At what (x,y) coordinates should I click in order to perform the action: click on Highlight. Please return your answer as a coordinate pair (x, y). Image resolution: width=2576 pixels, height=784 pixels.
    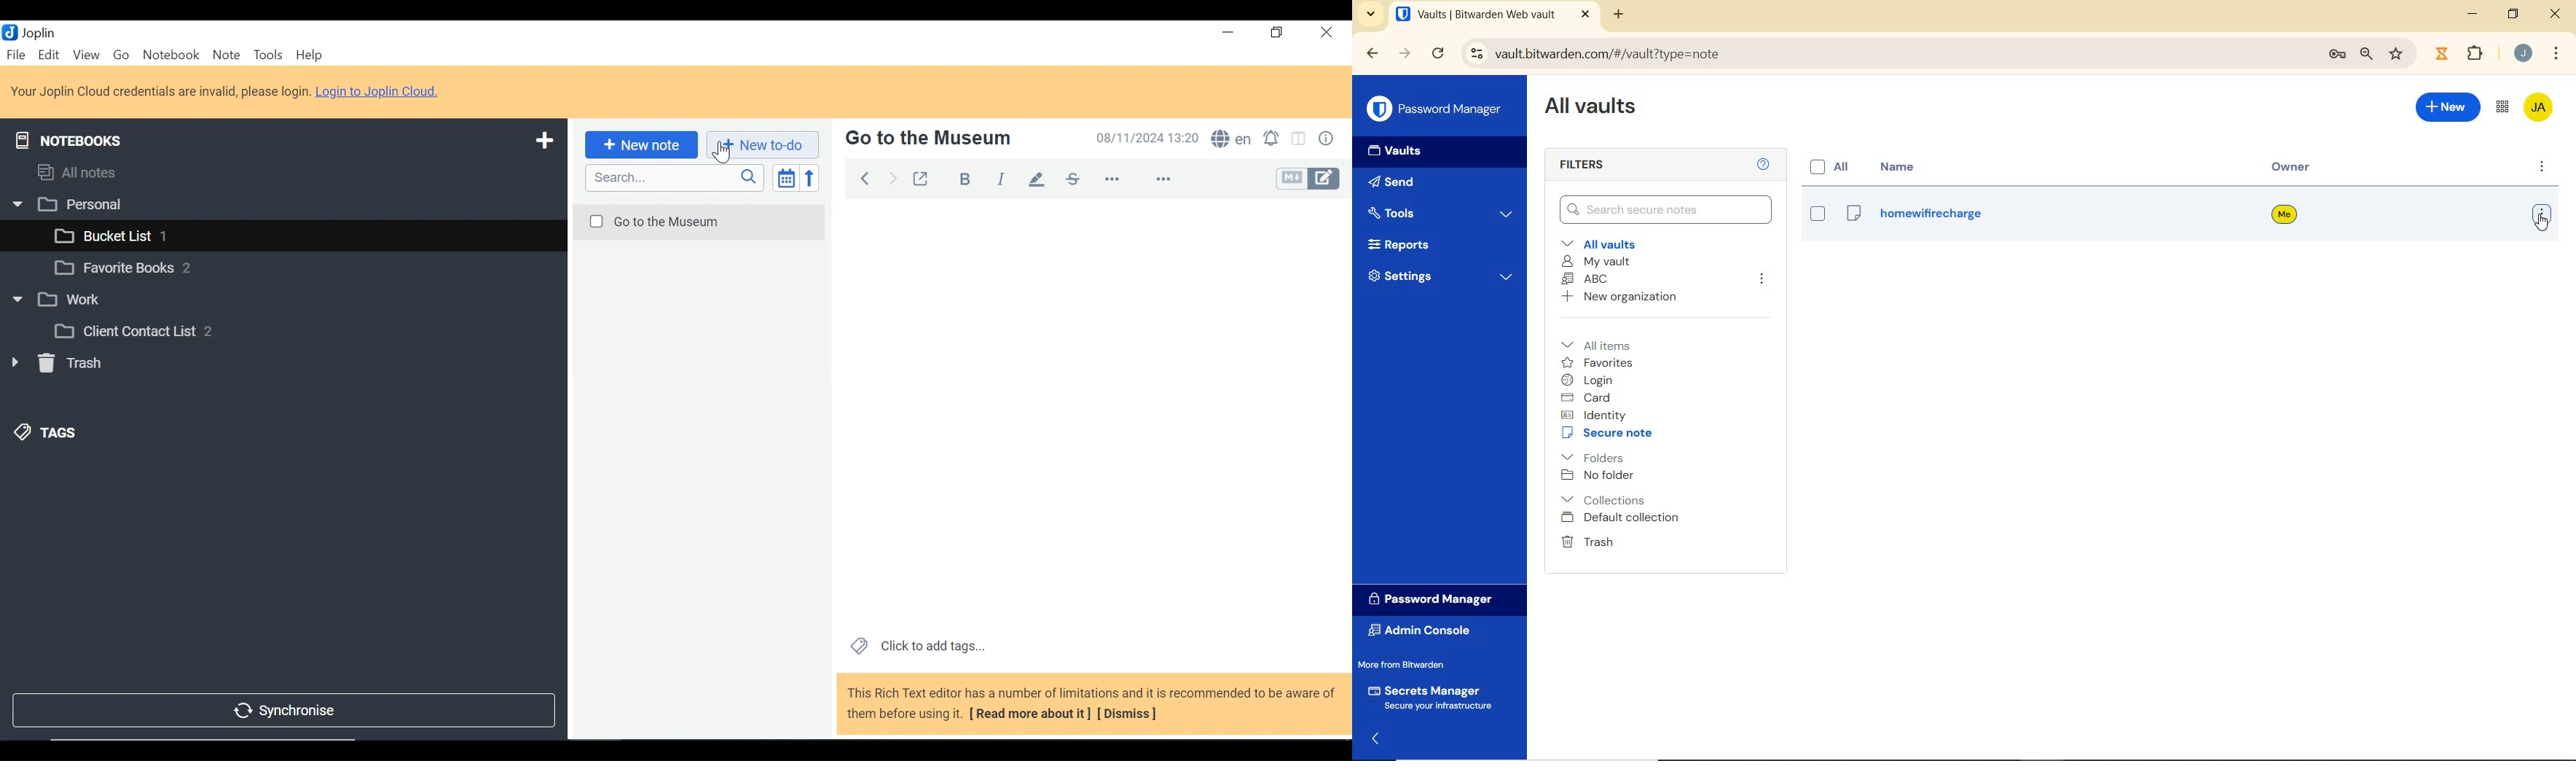
    Looking at the image, I should click on (1041, 178).